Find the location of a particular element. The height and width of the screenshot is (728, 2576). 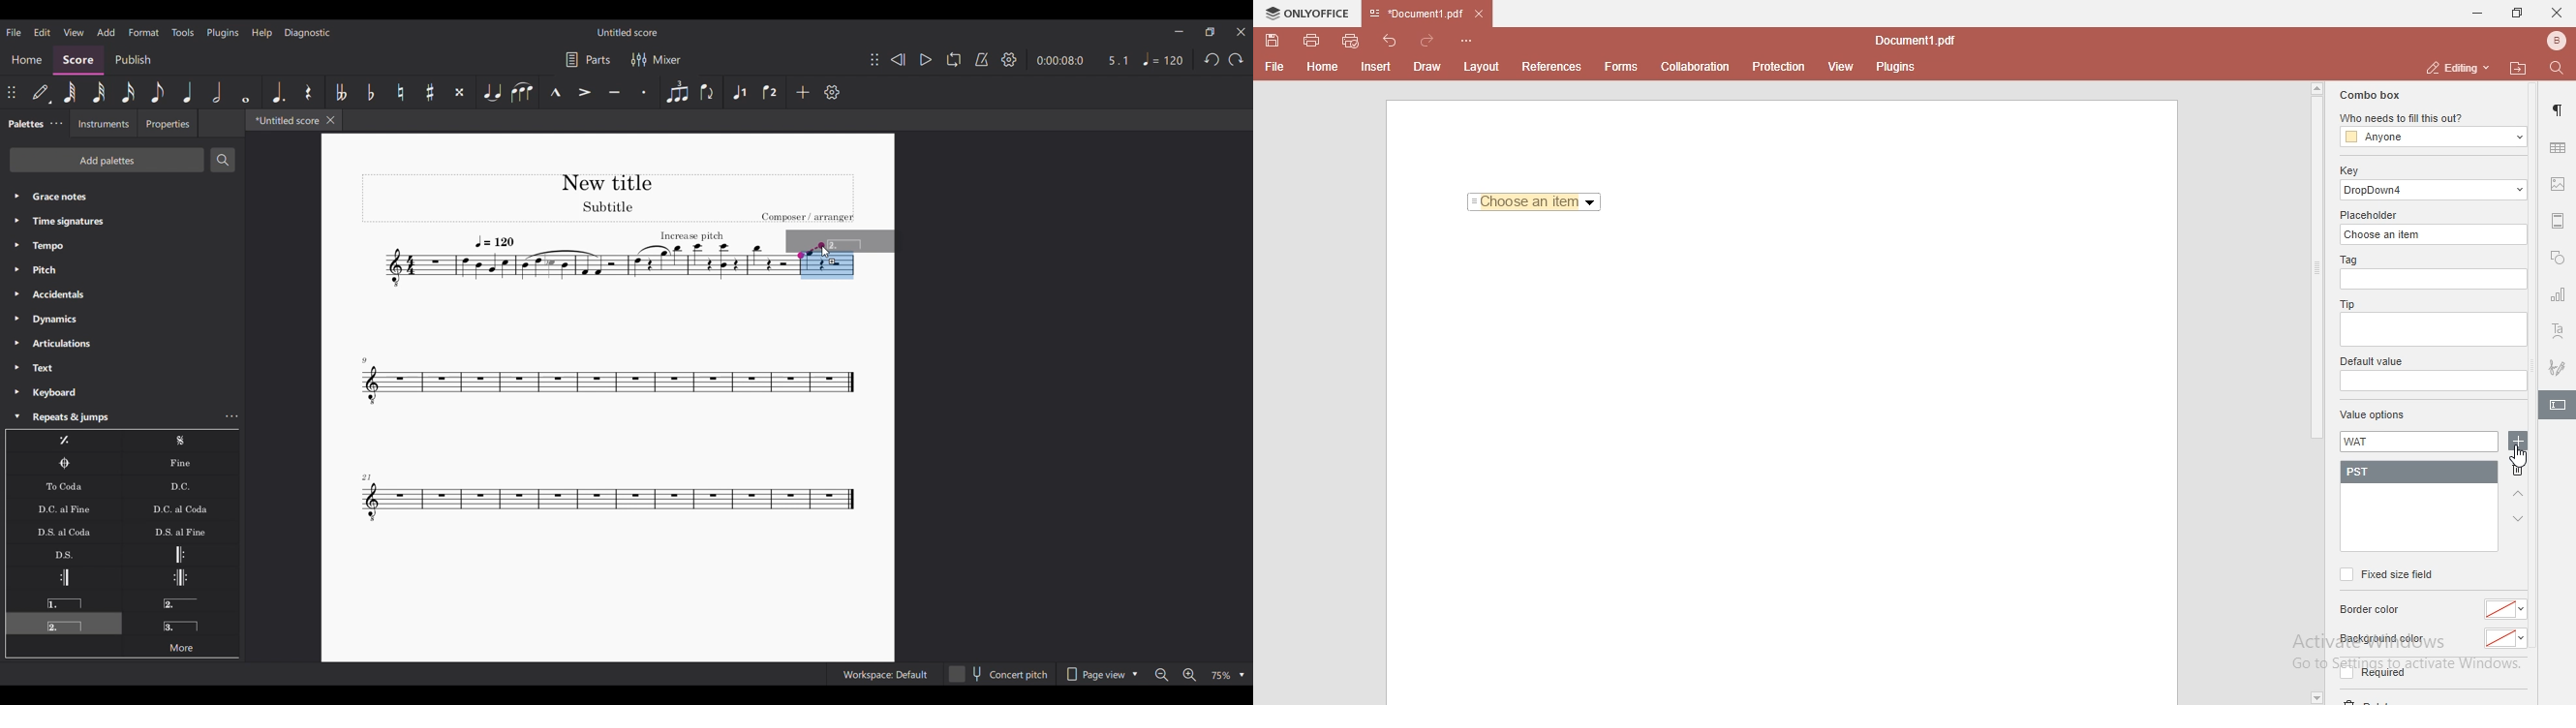

Coda is located at coordinates (64, 463).